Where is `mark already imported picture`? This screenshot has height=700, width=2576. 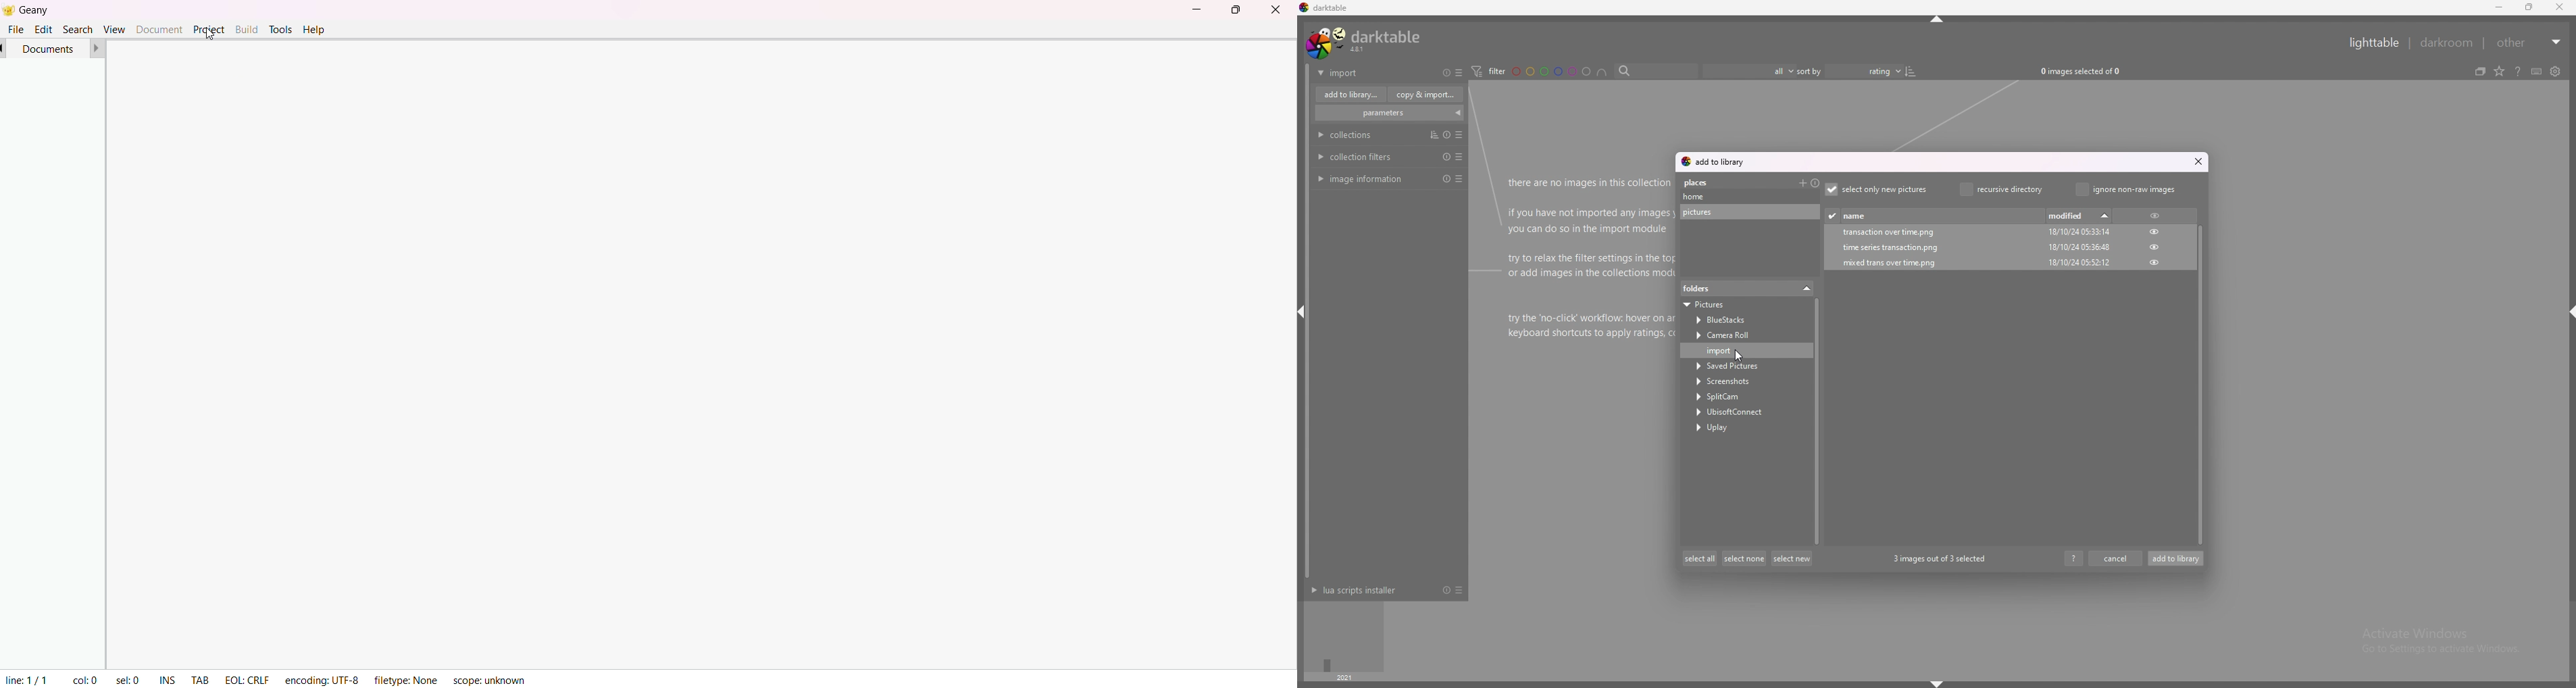 mark already imported picture is located at coordinates (1833, 216).